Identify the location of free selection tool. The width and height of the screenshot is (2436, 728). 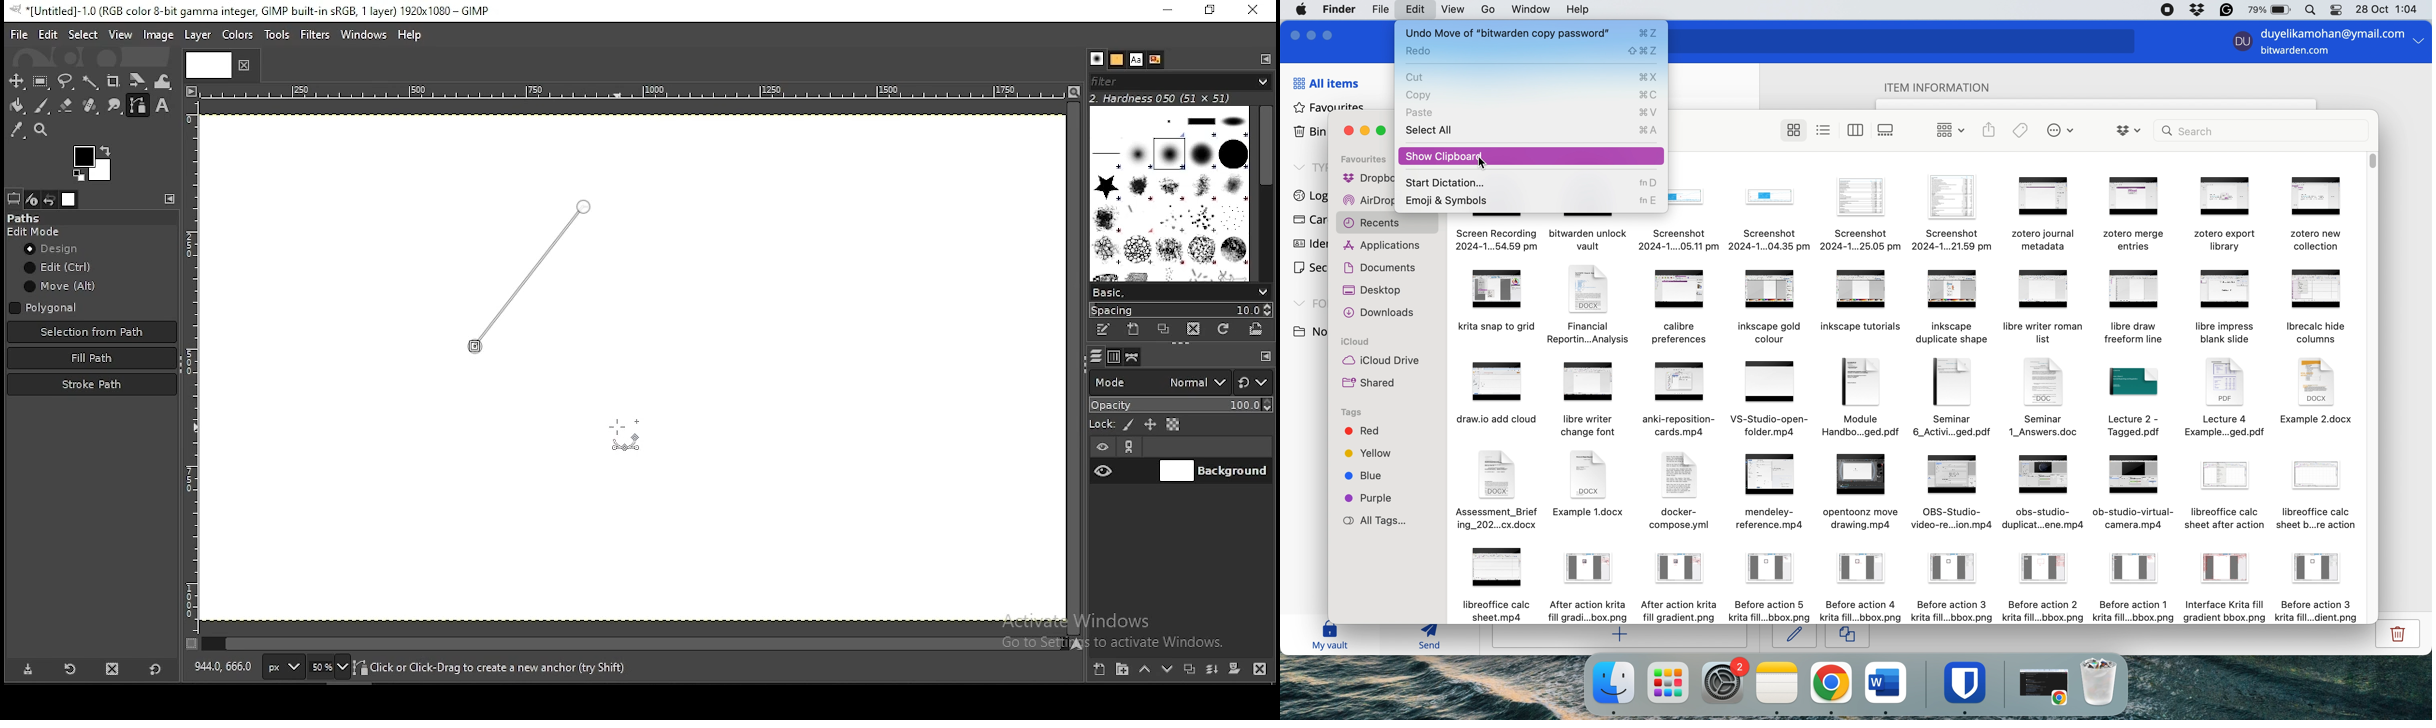
(66, 81).